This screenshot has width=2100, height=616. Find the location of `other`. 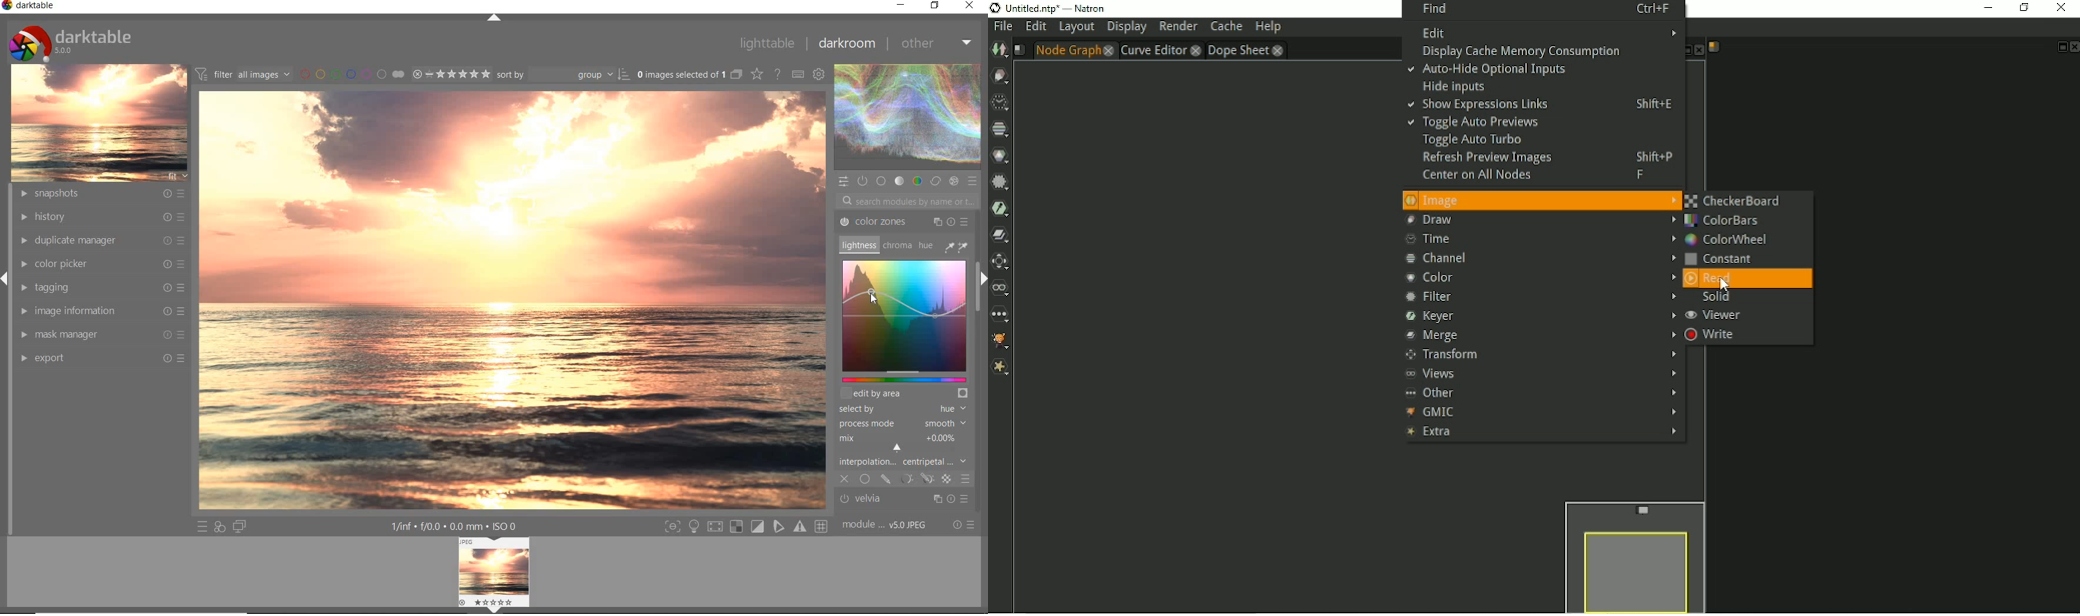

other is located at coordinates (938, 46).